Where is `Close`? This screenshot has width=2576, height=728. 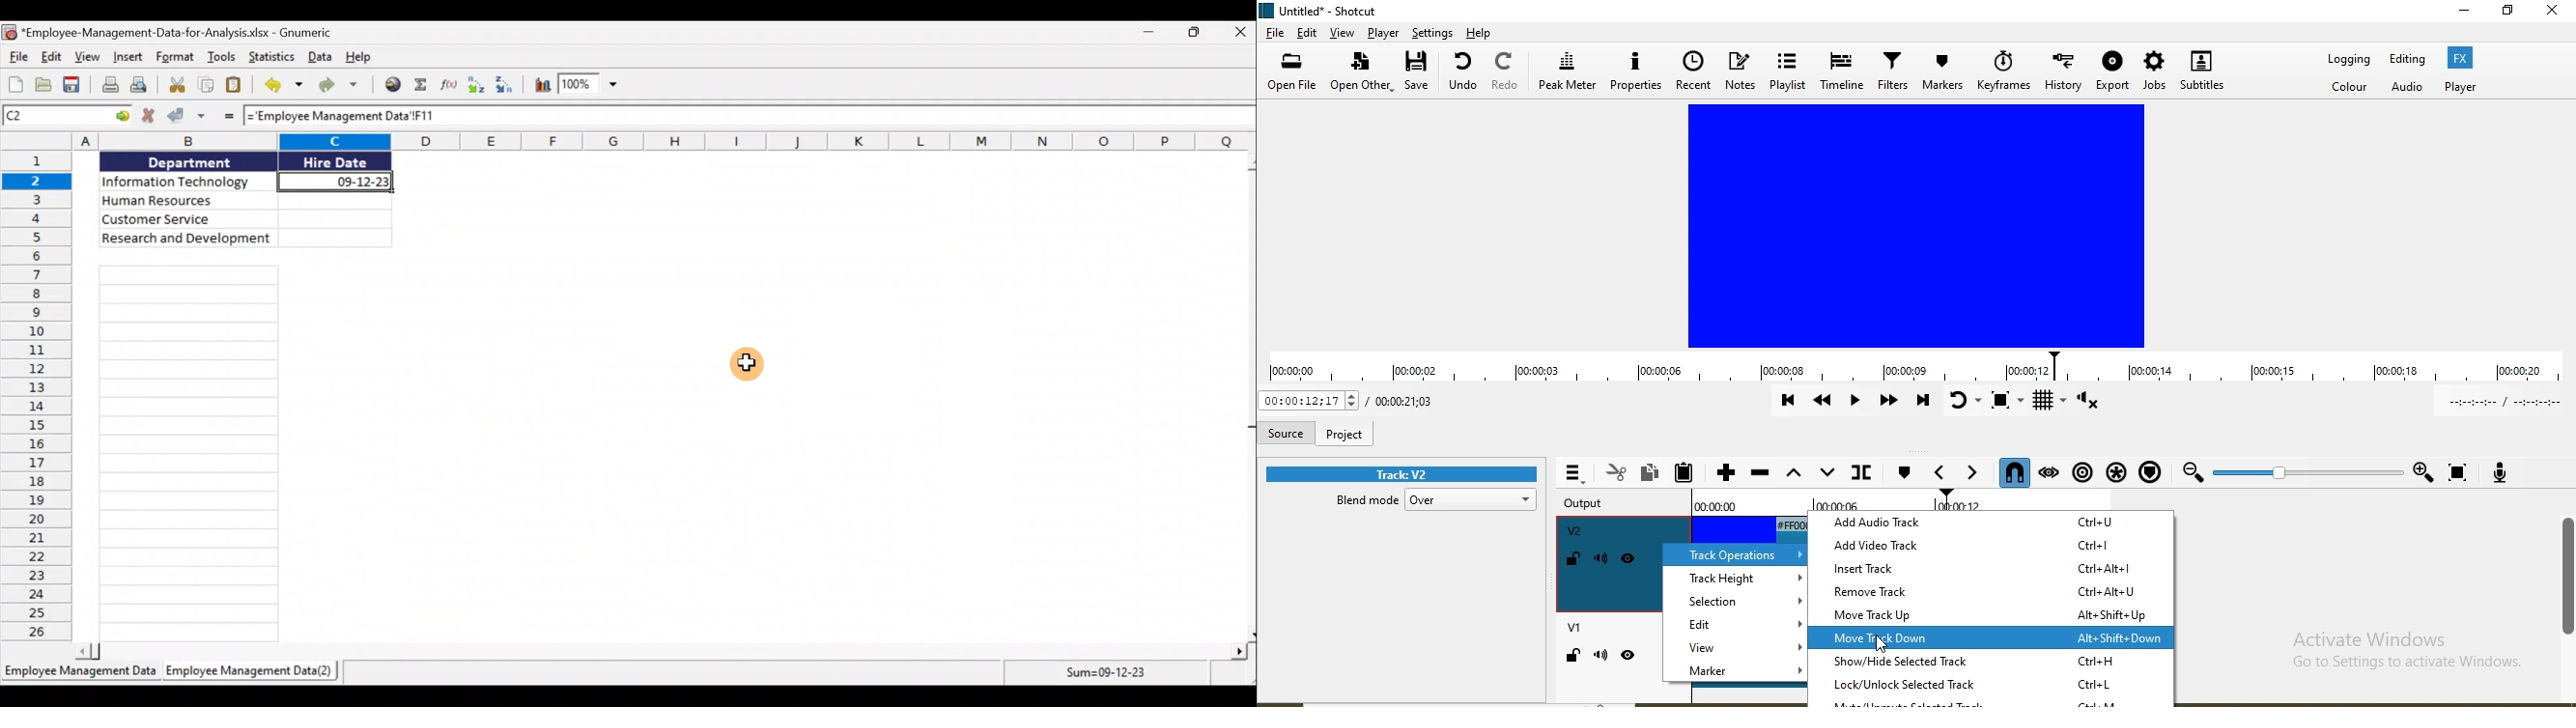
Close is located at coordinates (1242, 33).